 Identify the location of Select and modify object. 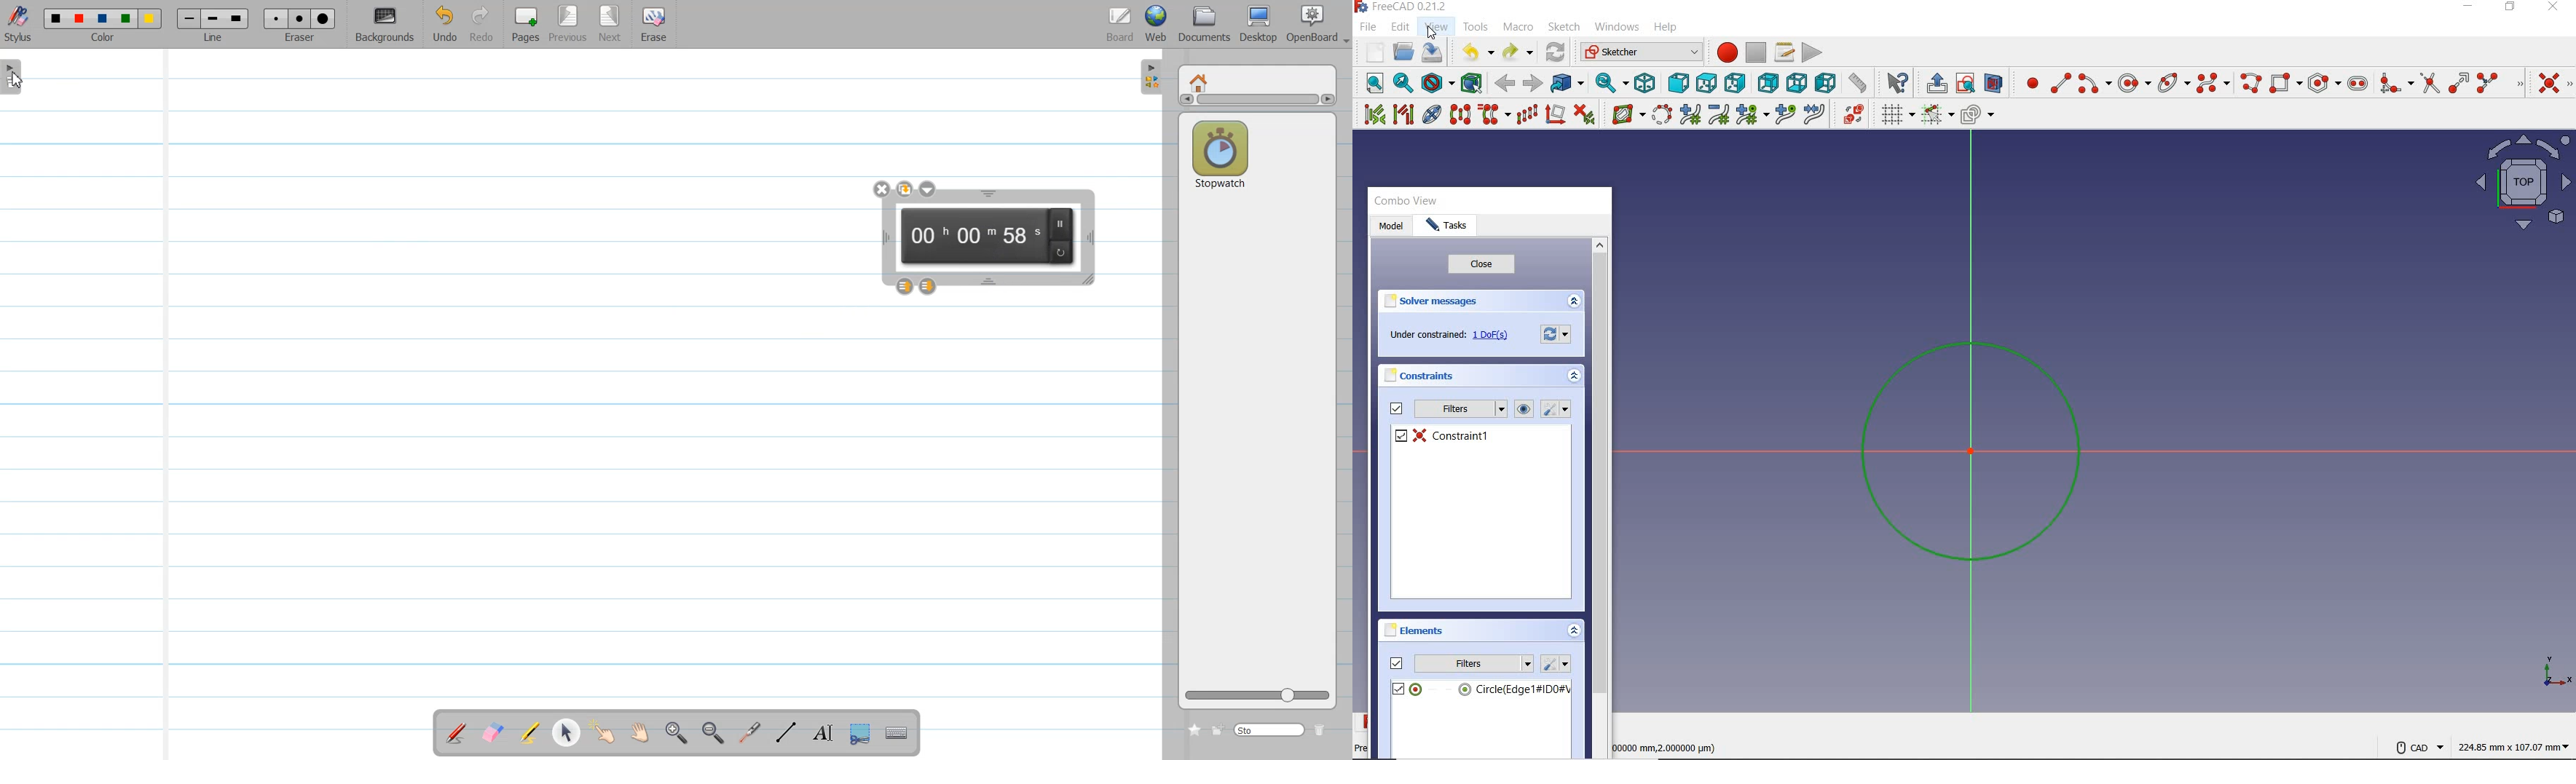
(566, 733).